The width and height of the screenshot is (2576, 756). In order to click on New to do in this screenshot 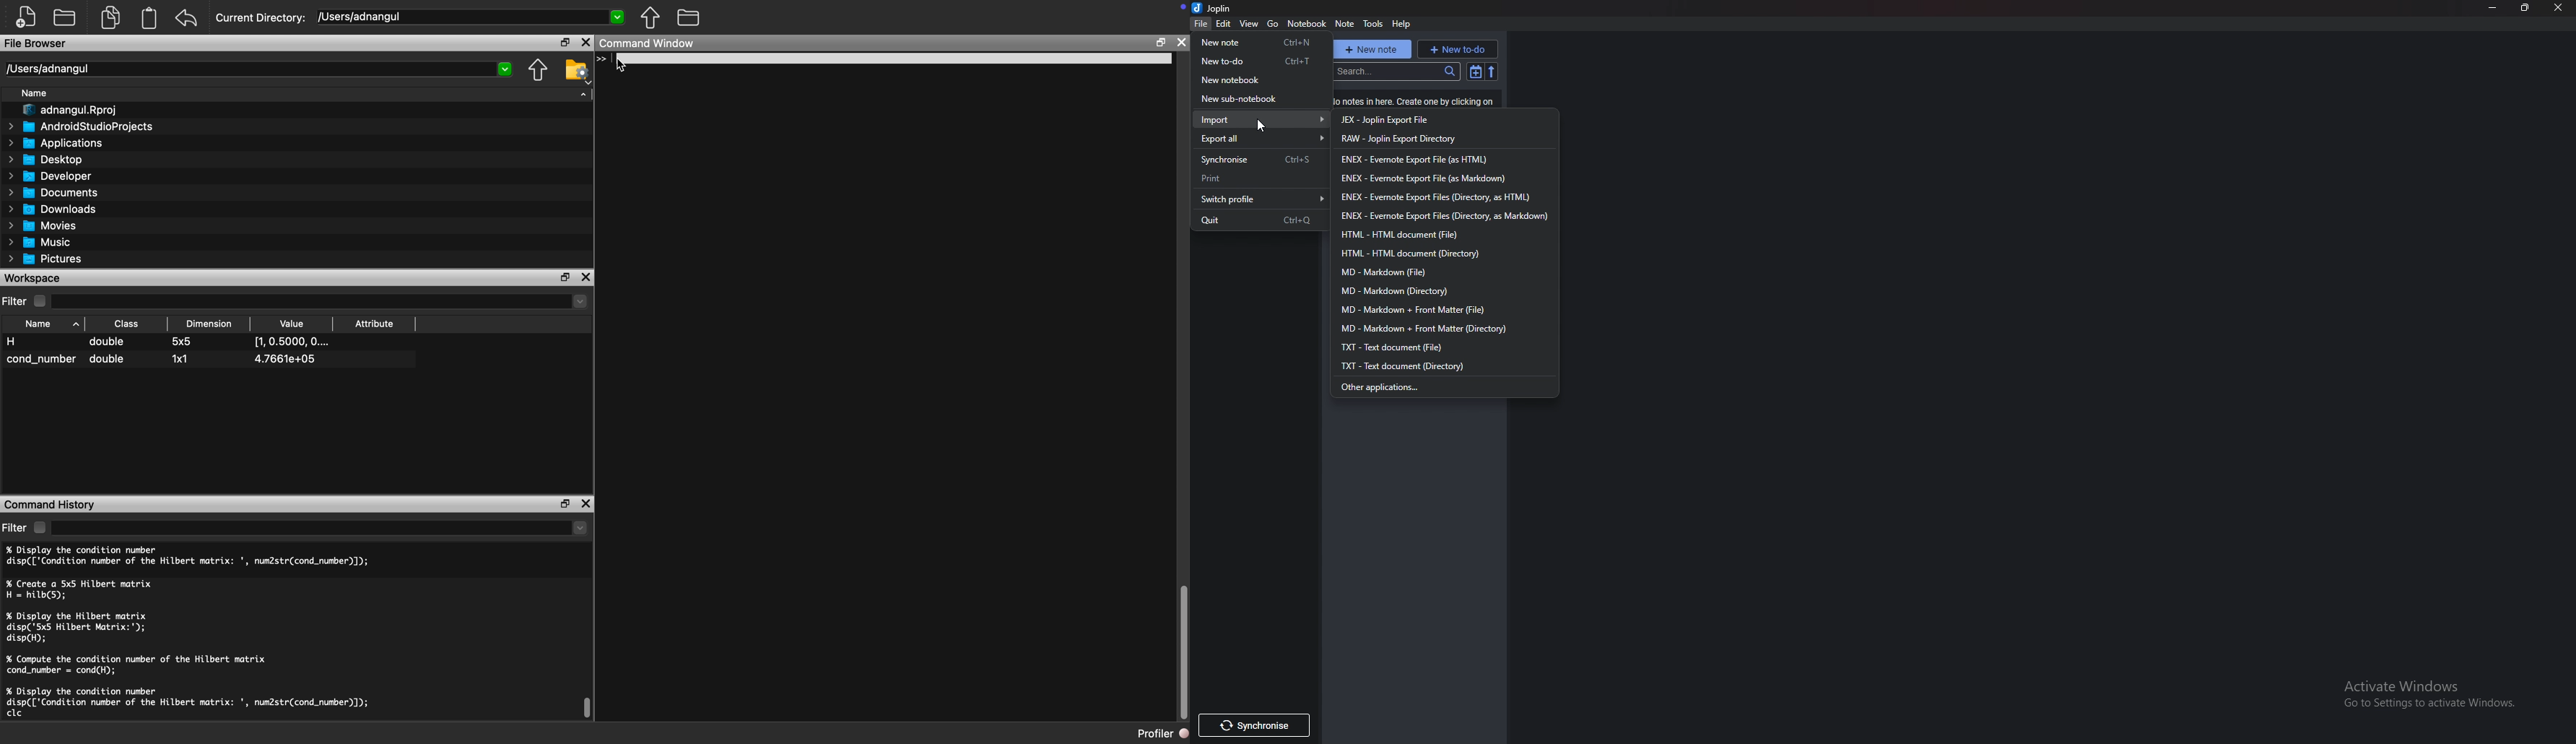, I will do `click(1261, 61)`.